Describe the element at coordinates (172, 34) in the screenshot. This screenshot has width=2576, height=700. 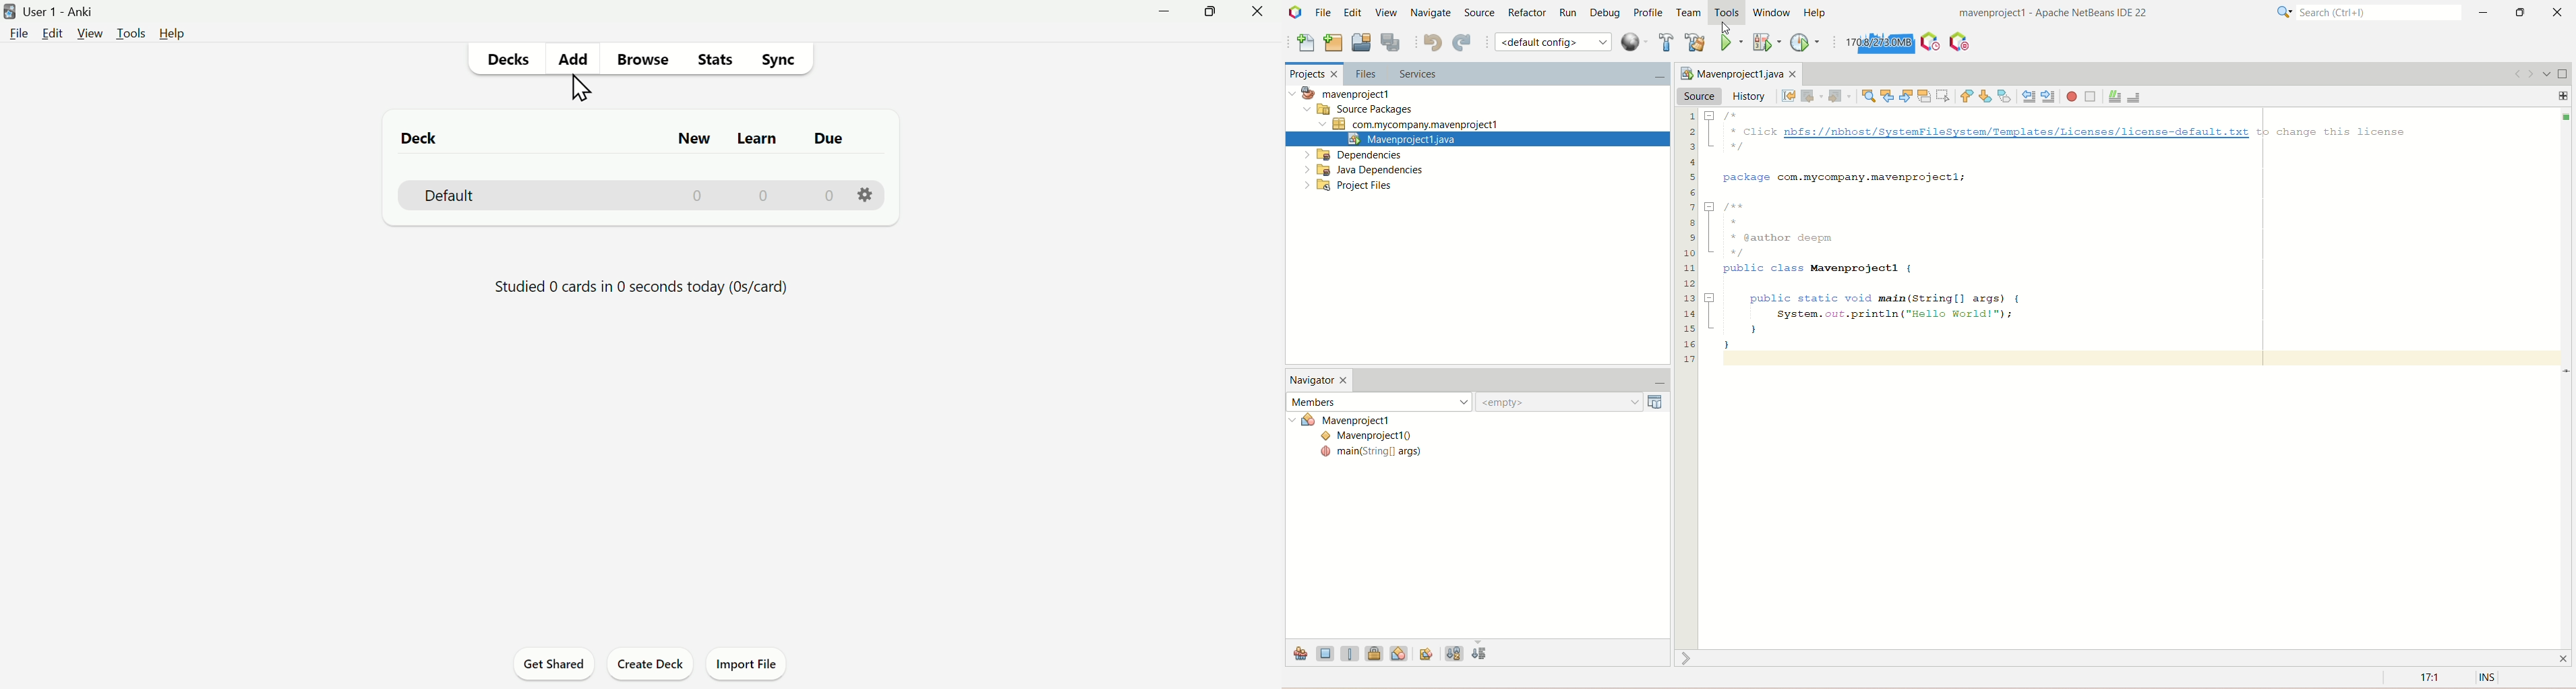
I see `Help` at that location.